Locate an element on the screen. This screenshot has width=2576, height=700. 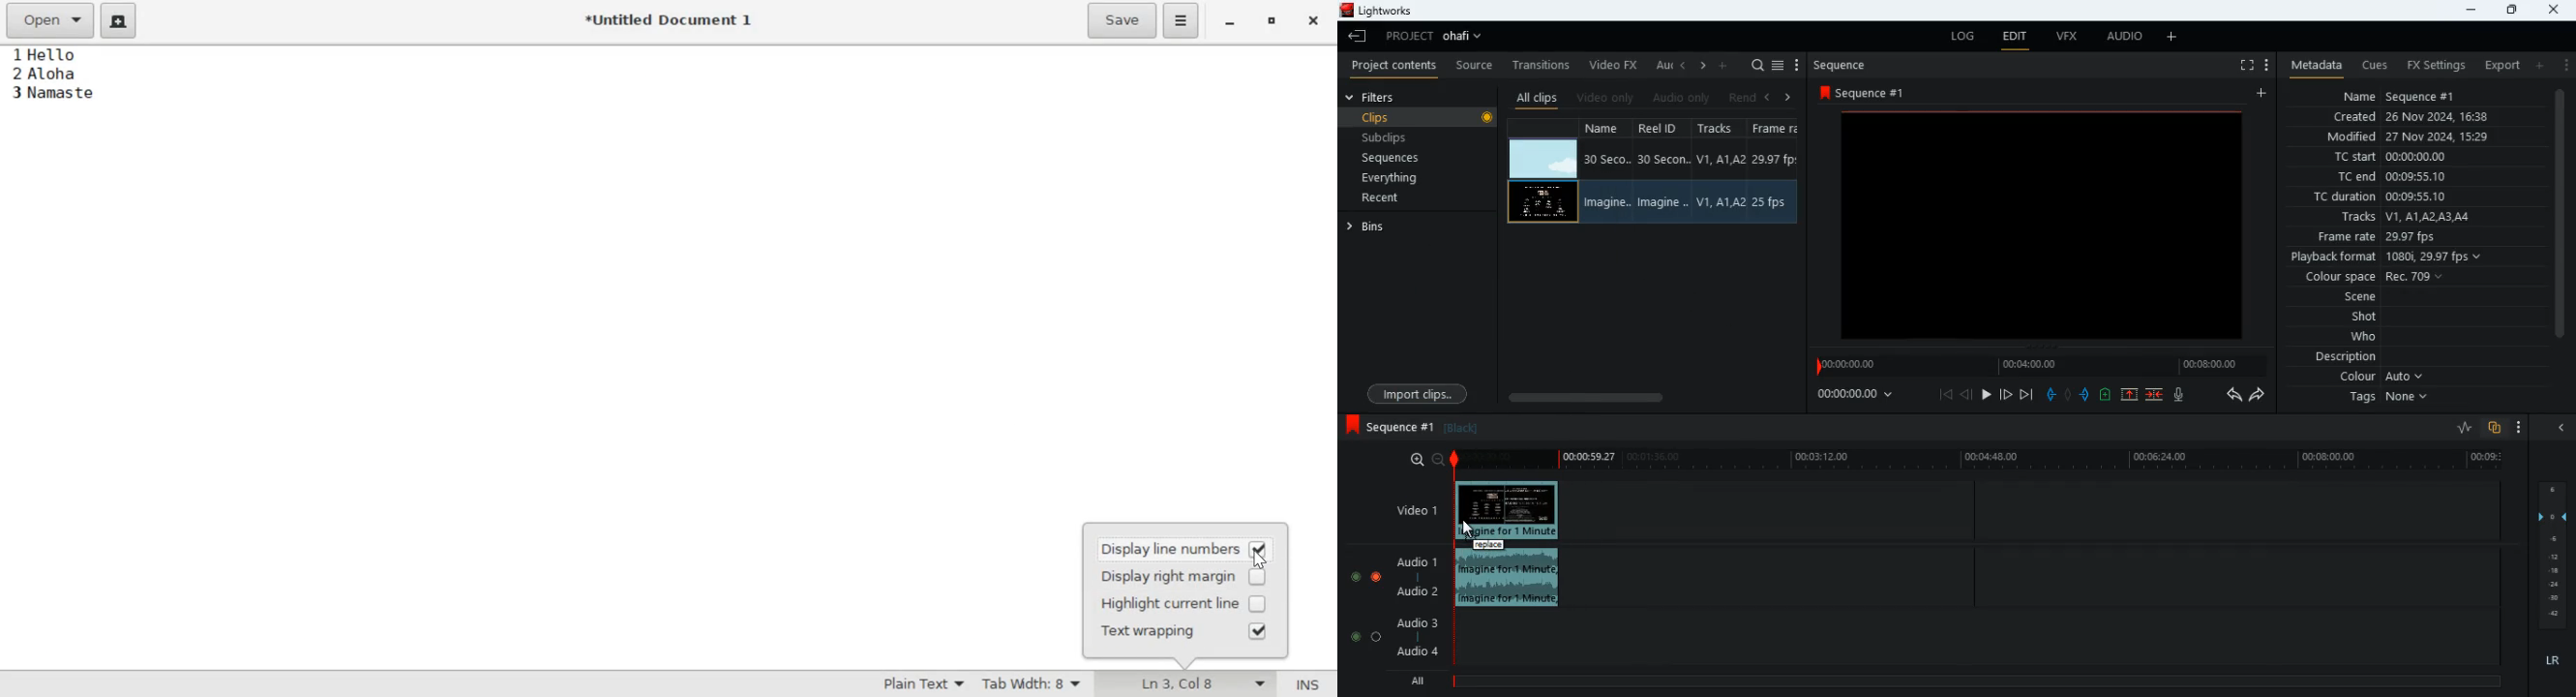
play is located at coordinates (1986, 396).